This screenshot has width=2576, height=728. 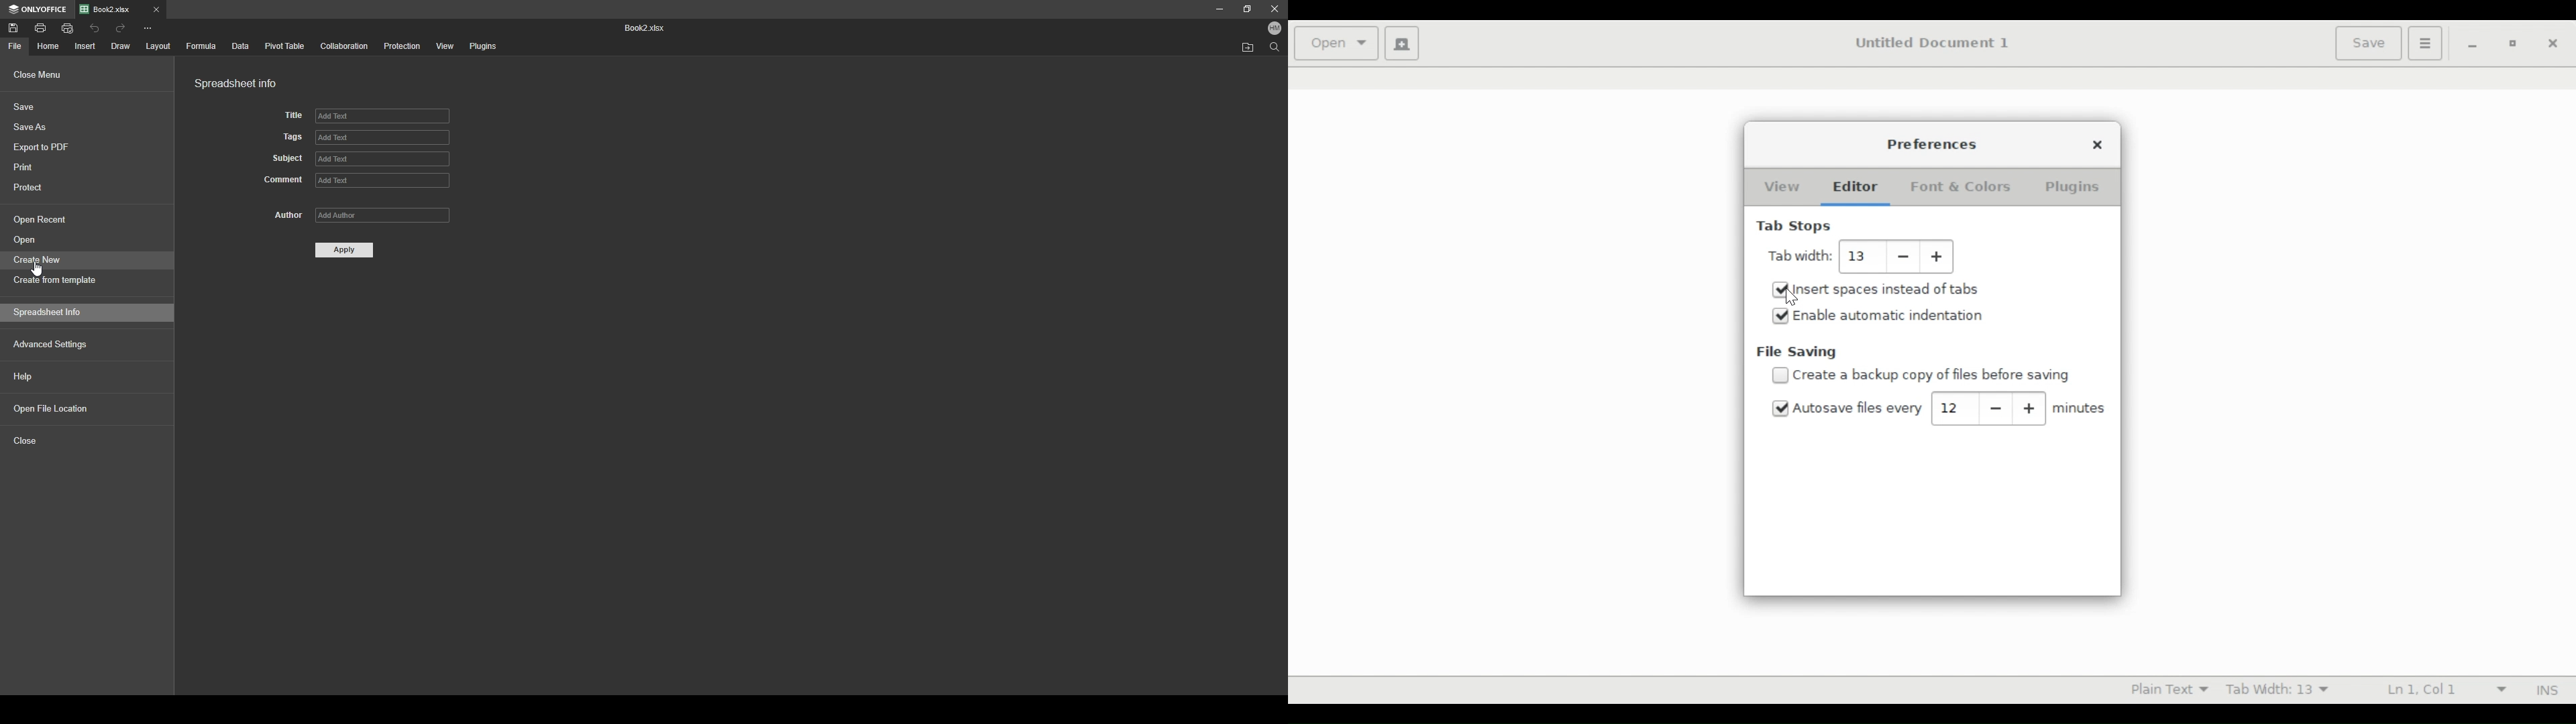 What do you see at coordinates (89, 314) in the screenshot?
I see `spreadsheet info` at bounding box center [89, 314].